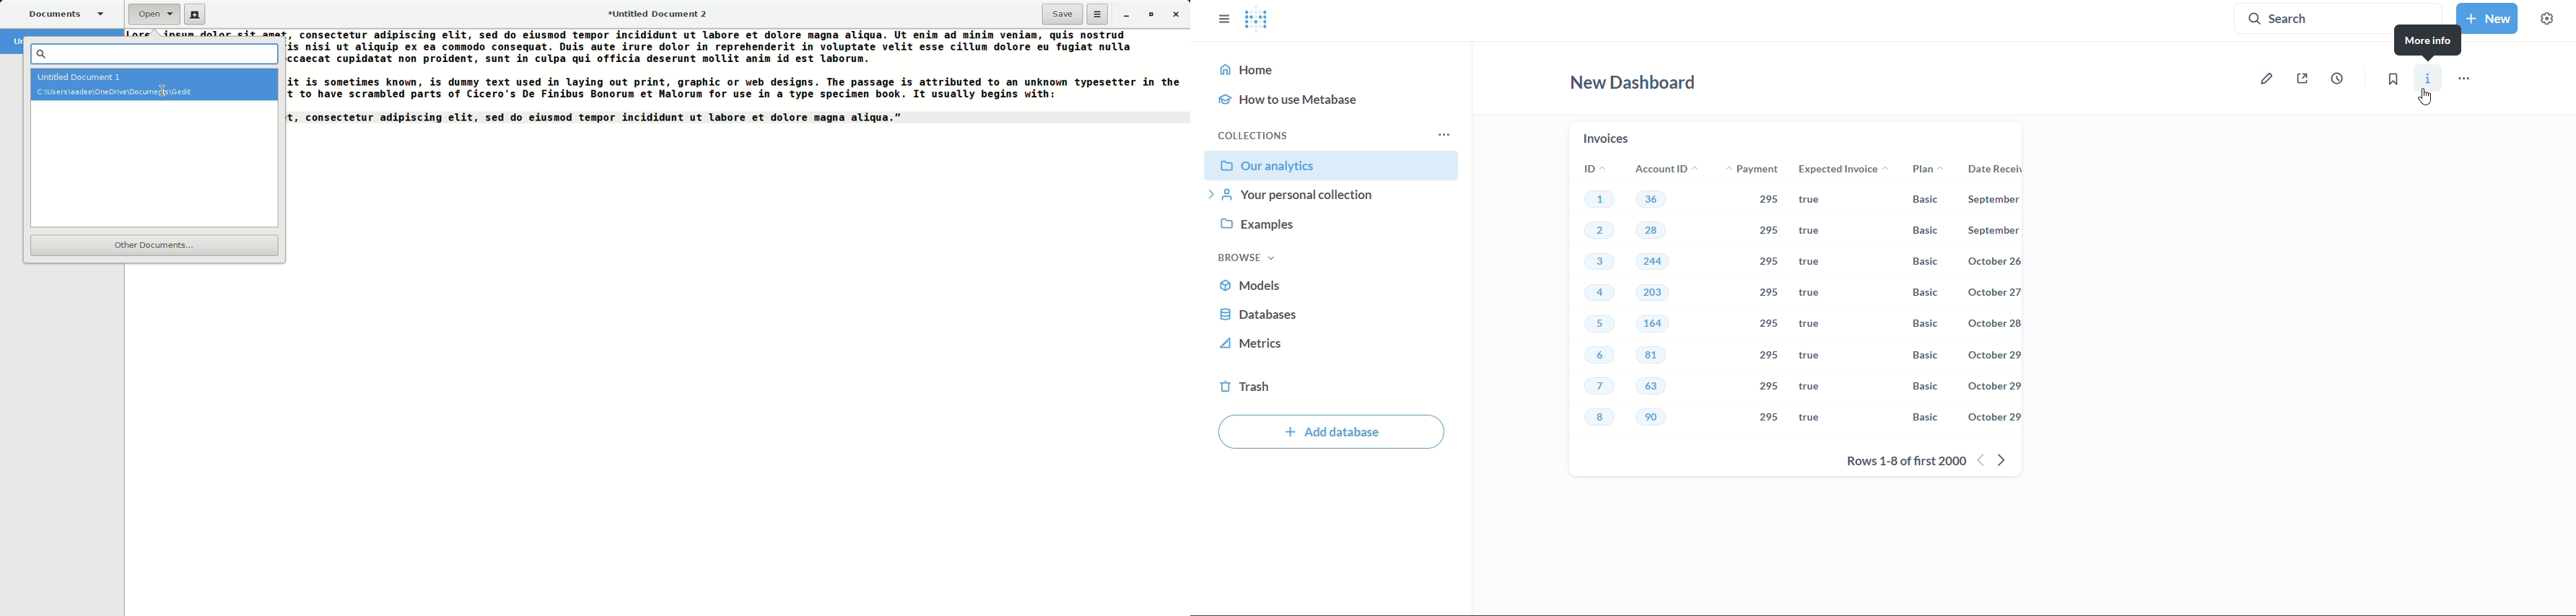 The image size is (2576, 616). Describe the element at coordinates (1651, 198) in the screenshot. I see `36` at that location.